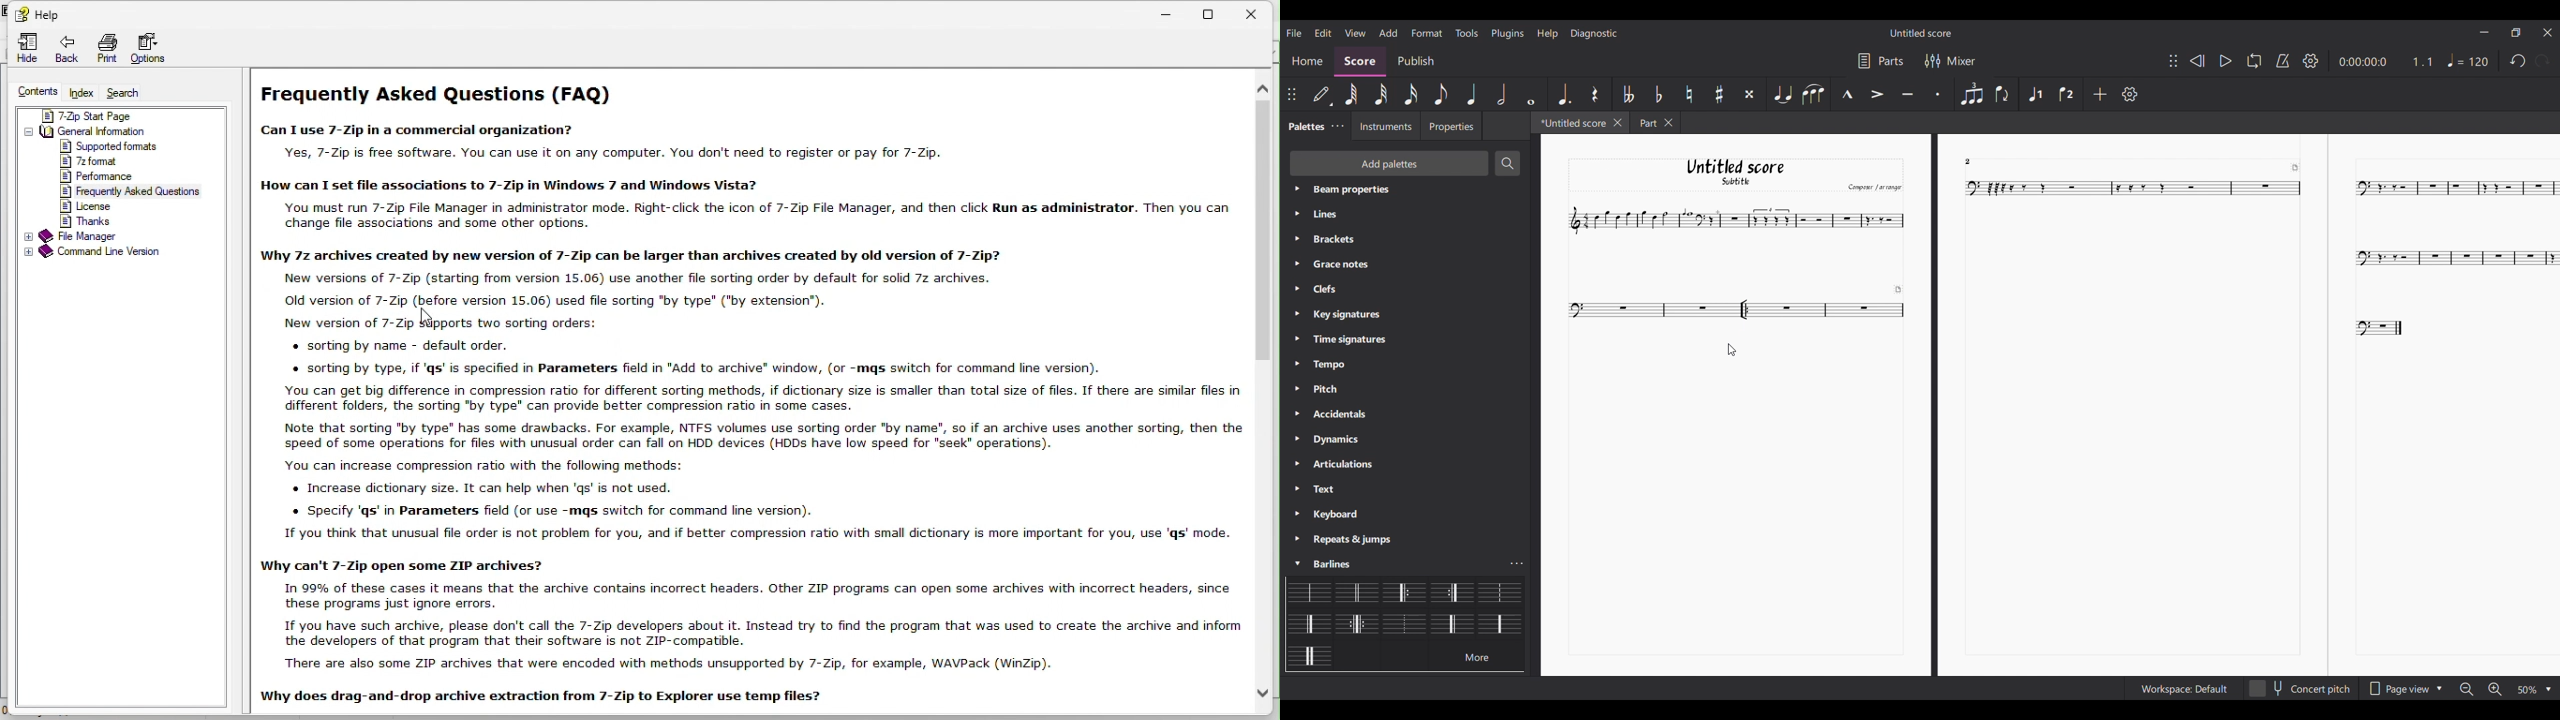  Describe the element at coordinates (110, 146) in the screenshot. I see `supported formats` at that location.